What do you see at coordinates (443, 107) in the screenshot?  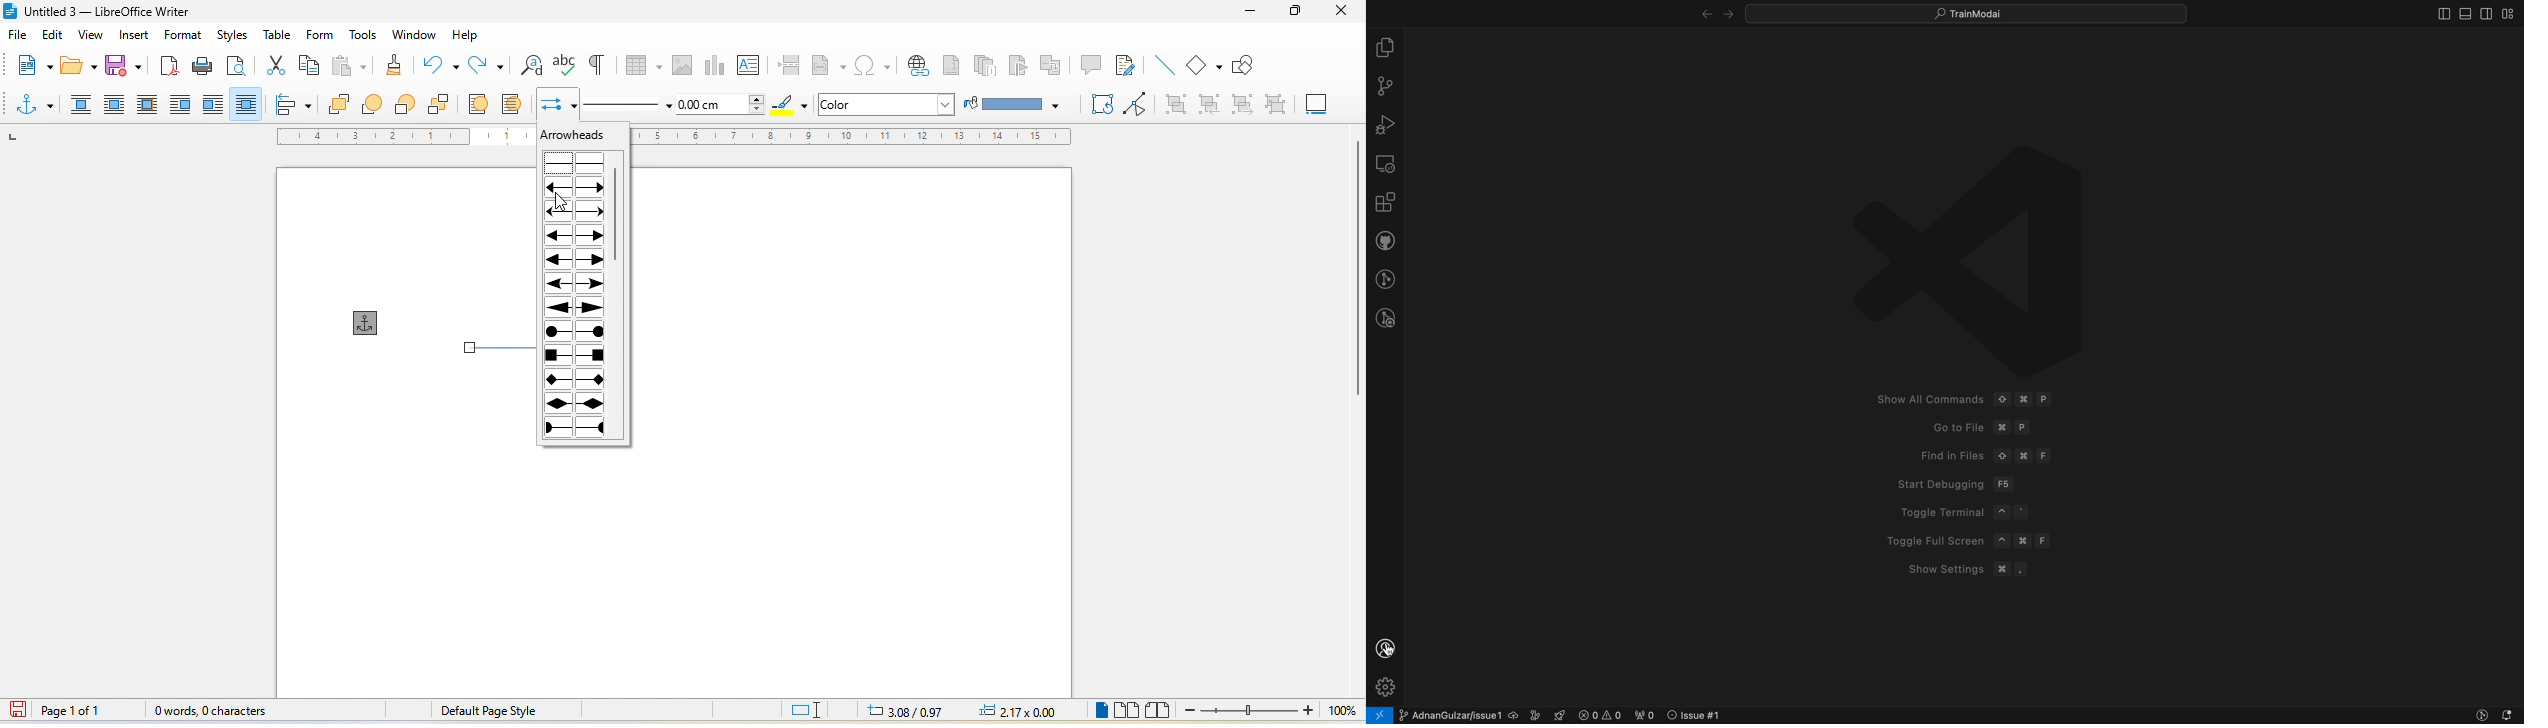 I see `send to back` at bounding box center [443, 107].